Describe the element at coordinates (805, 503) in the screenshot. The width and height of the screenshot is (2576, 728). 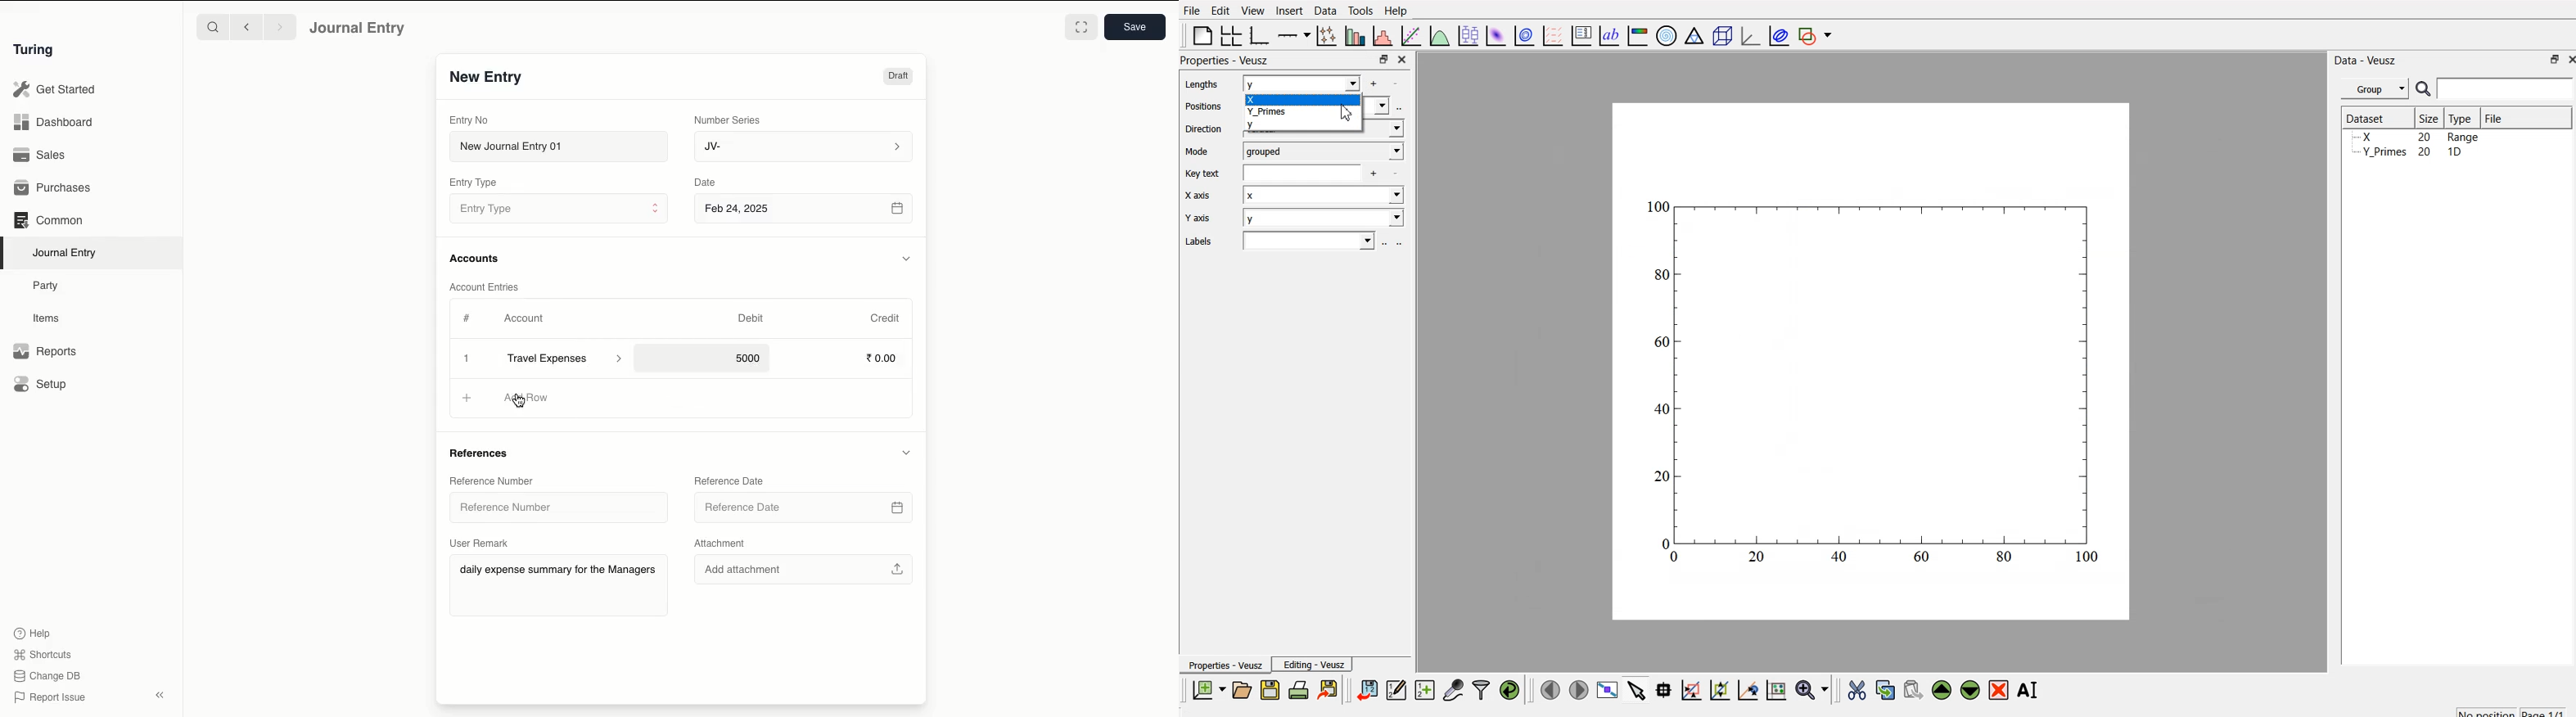
I see `Reference Date` at that location.